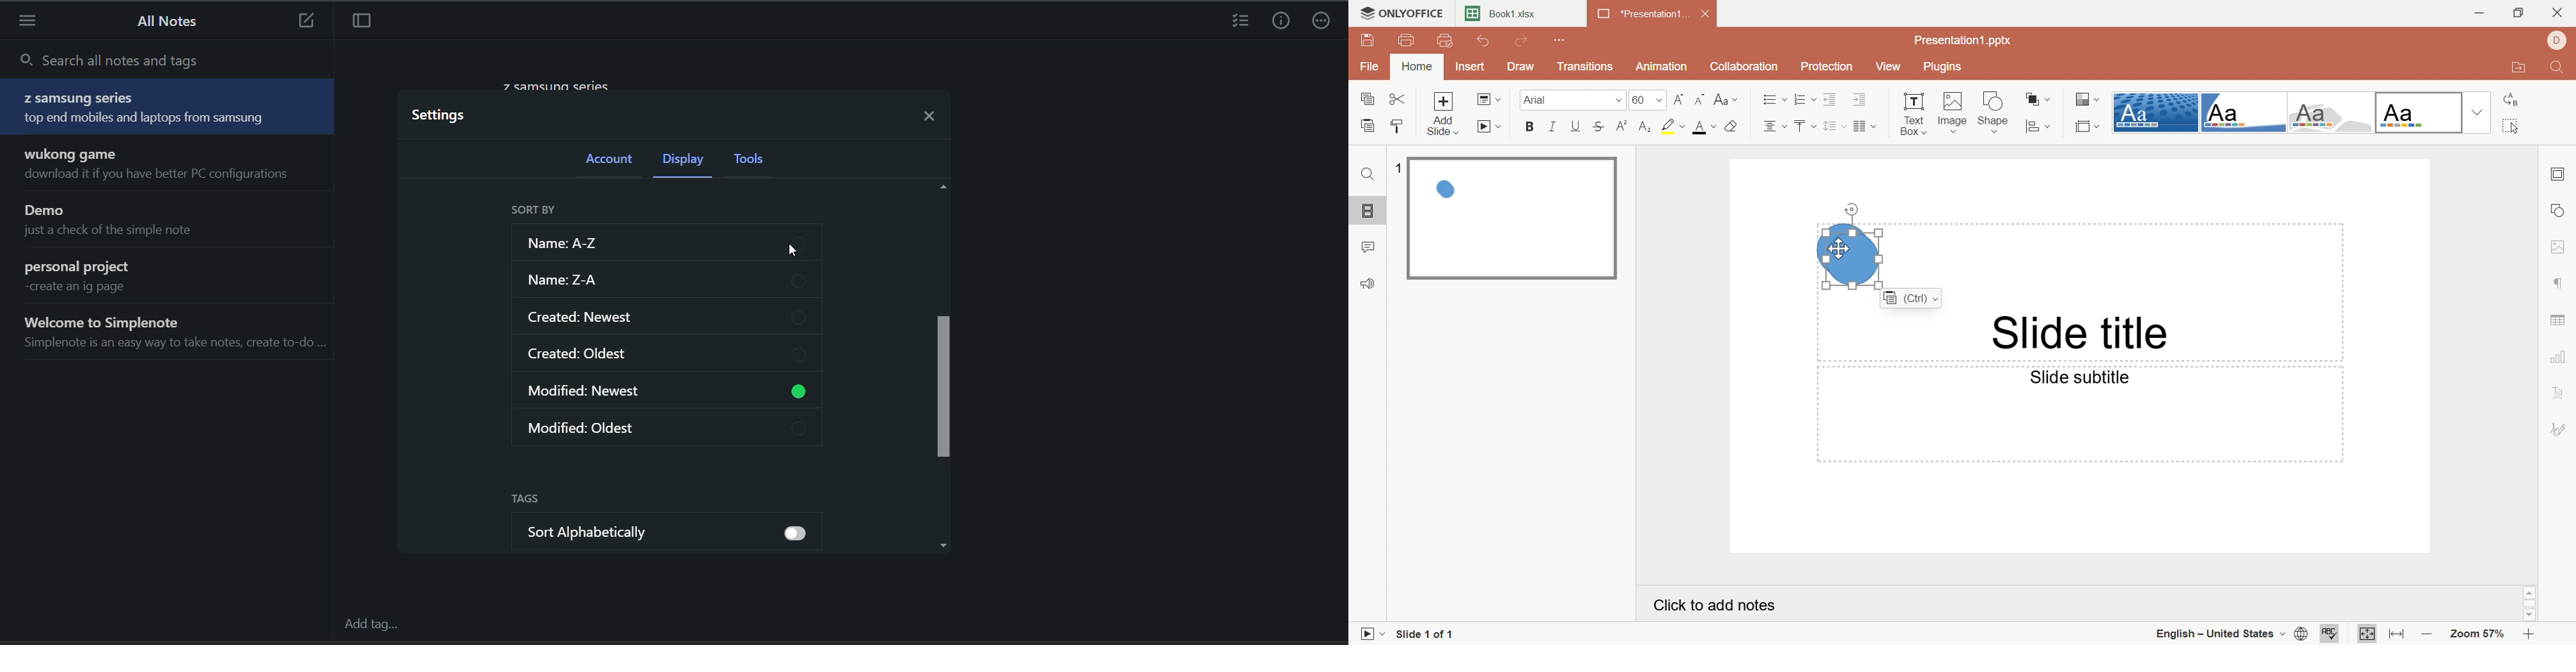 The width and height of the screenshot is (2576, 672). I want to click on created: newest, so click(671, 318).